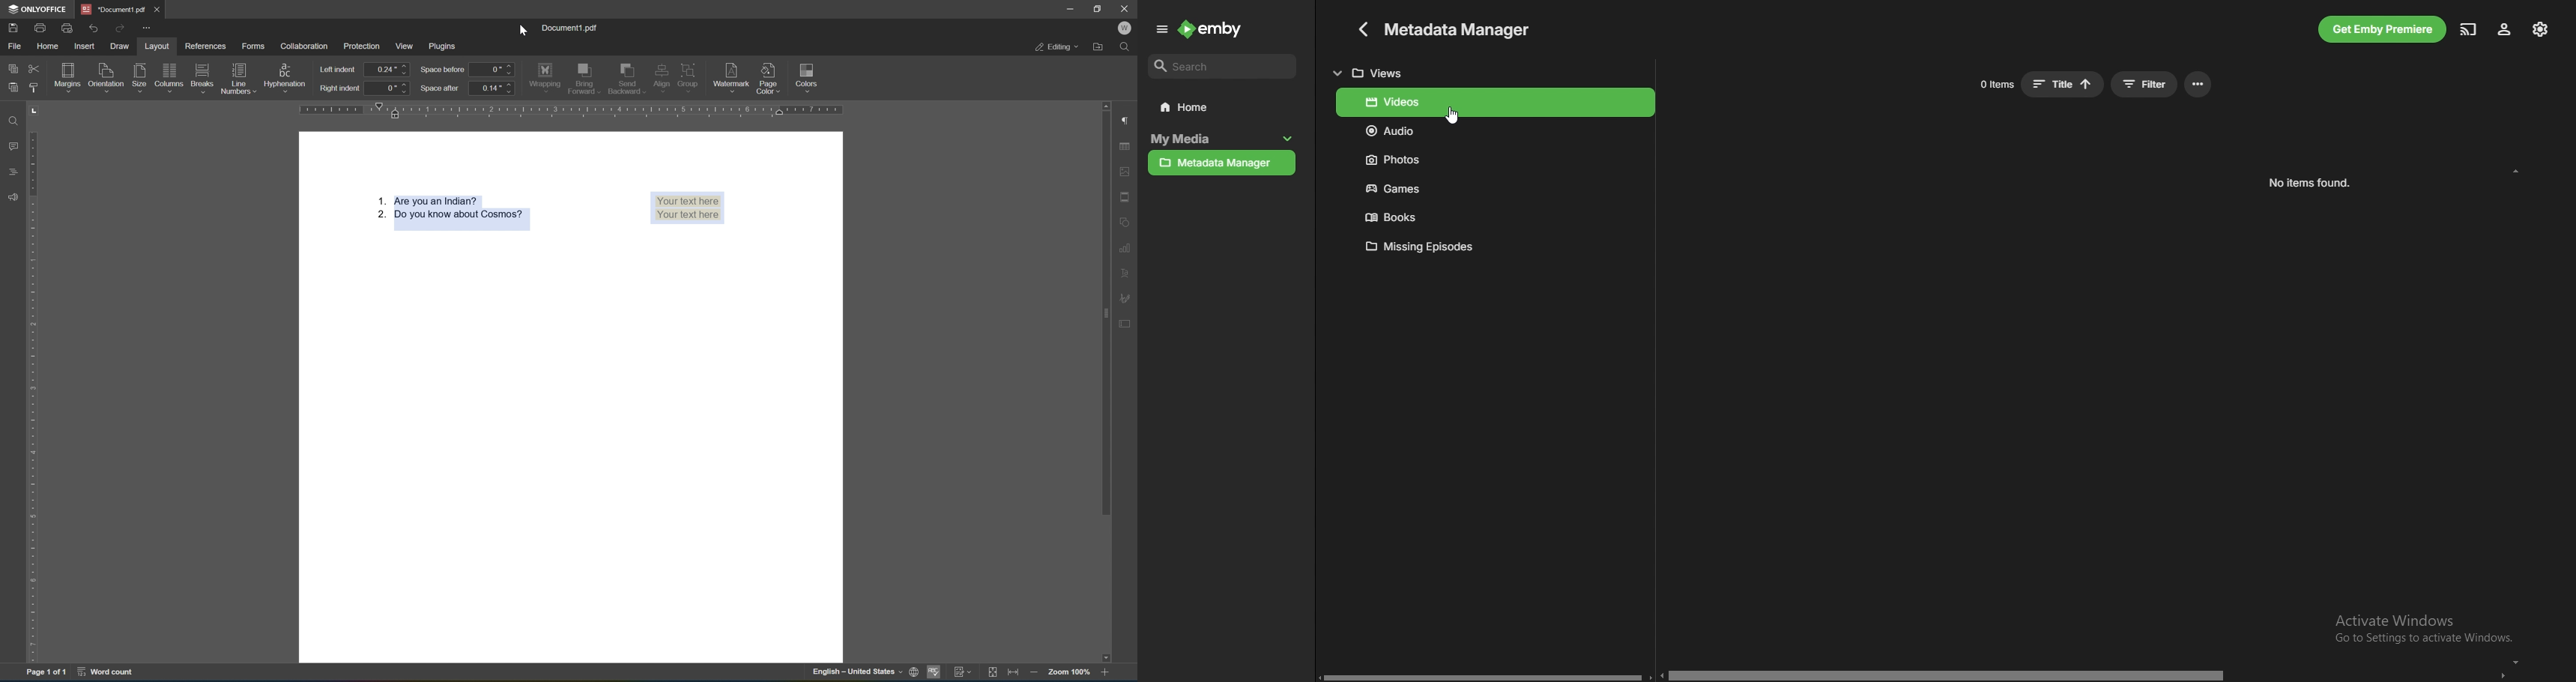 The width and height of the screenshot is (2576, 700). I want to click on draw, so click(118, 46).